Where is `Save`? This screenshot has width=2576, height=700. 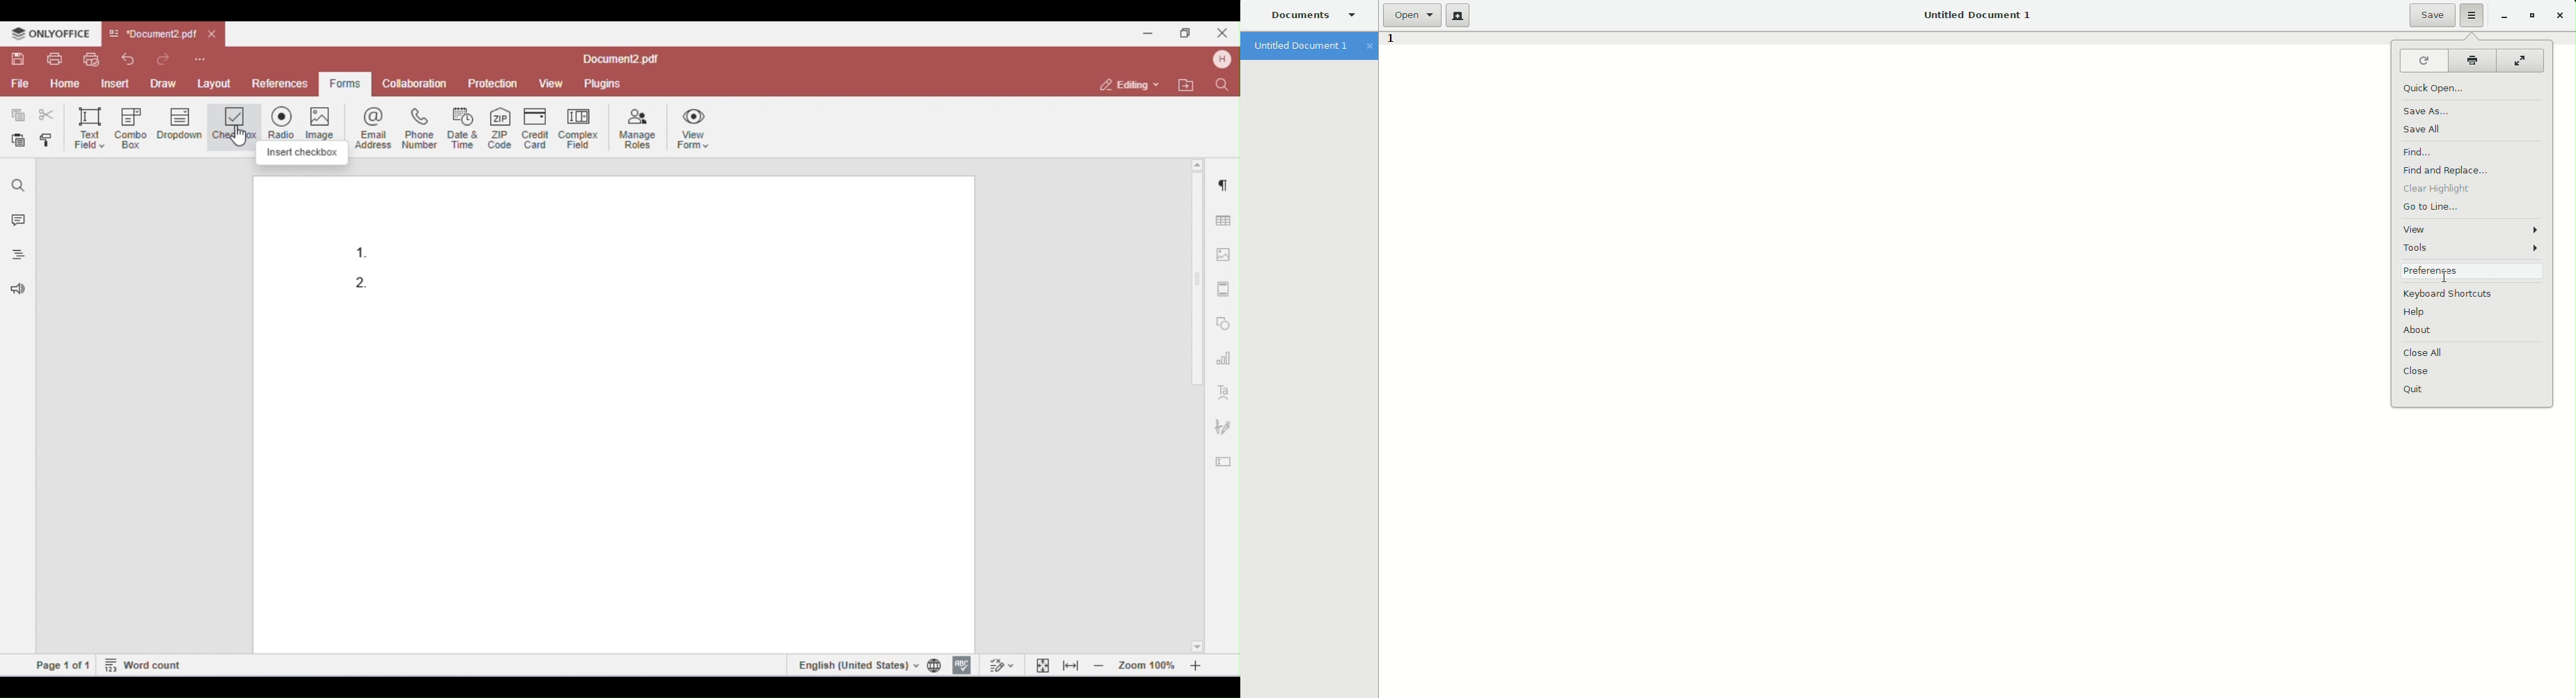 Save is located at coordinates (2432, 15).